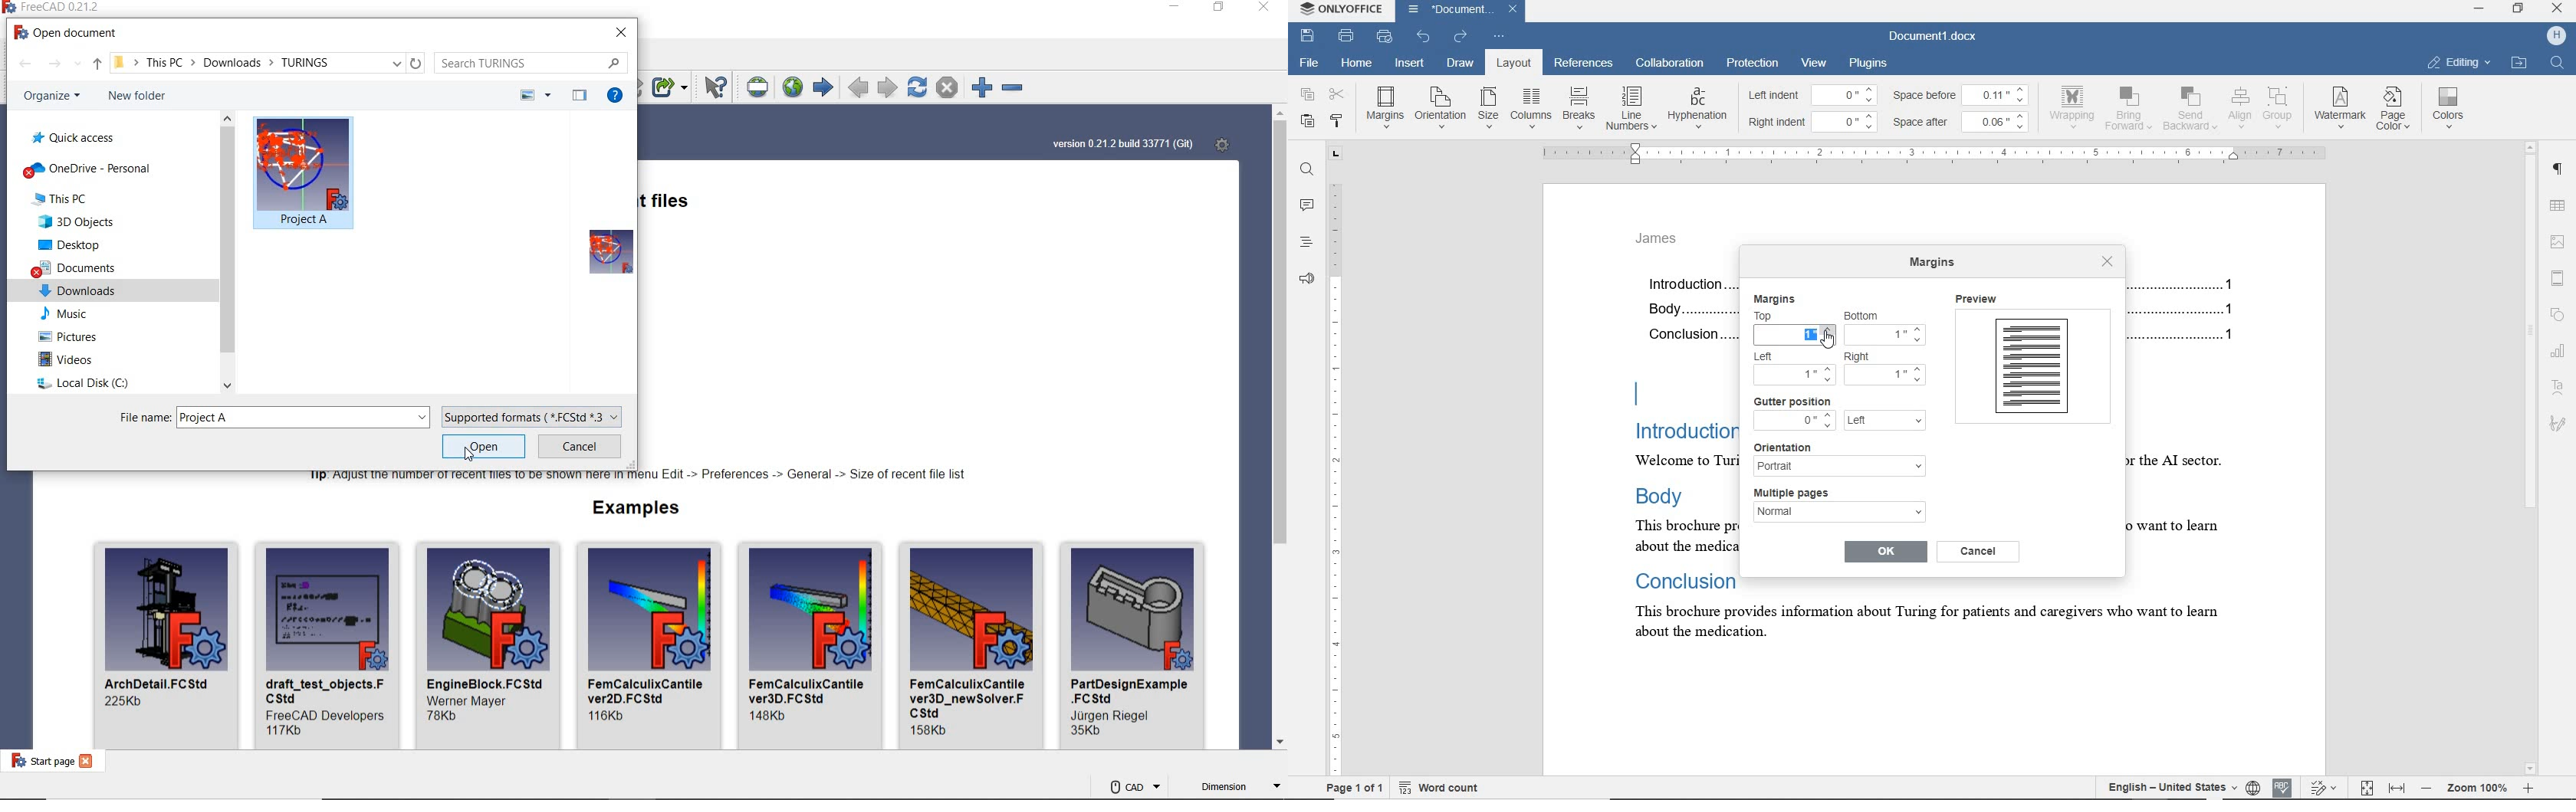 This screenshot has width=2576, height=812. What do you see at coordinates (1795, 375) in the screenshot?
I see `1` at bounding box center [1795, 375].